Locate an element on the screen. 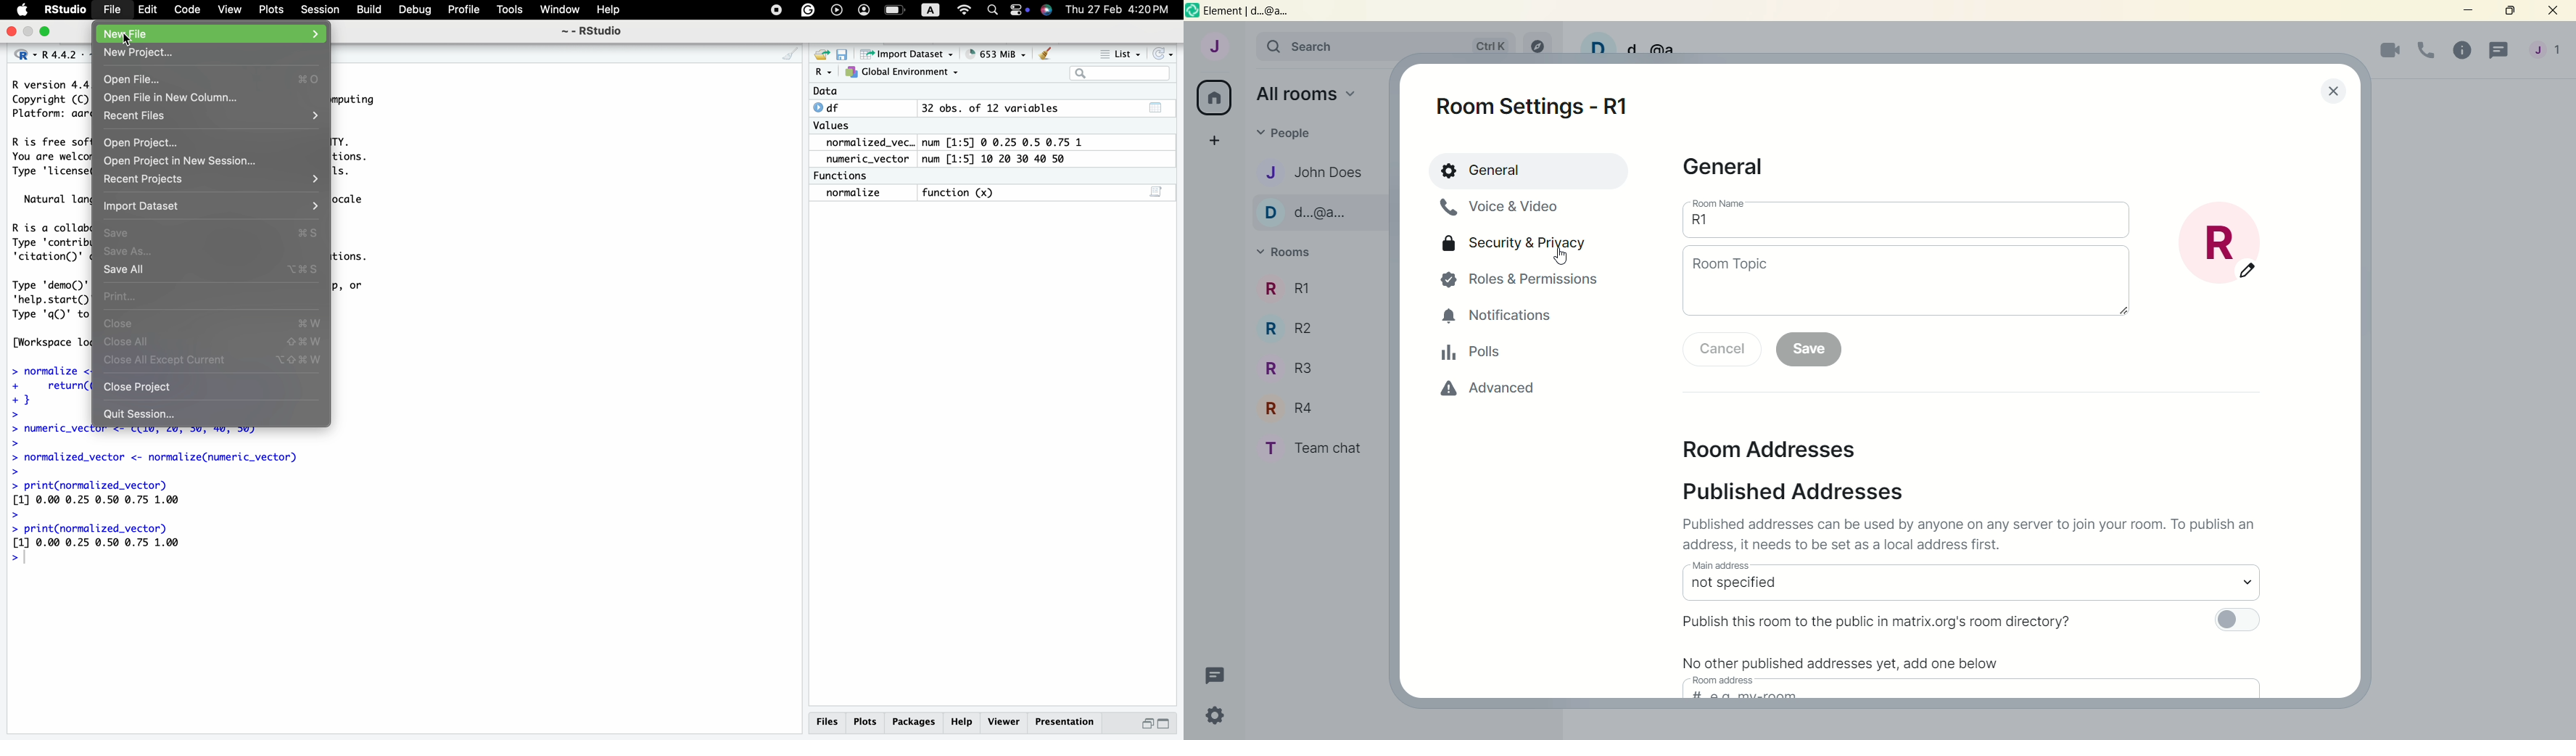  Plots is located at coordinates (866, 721).